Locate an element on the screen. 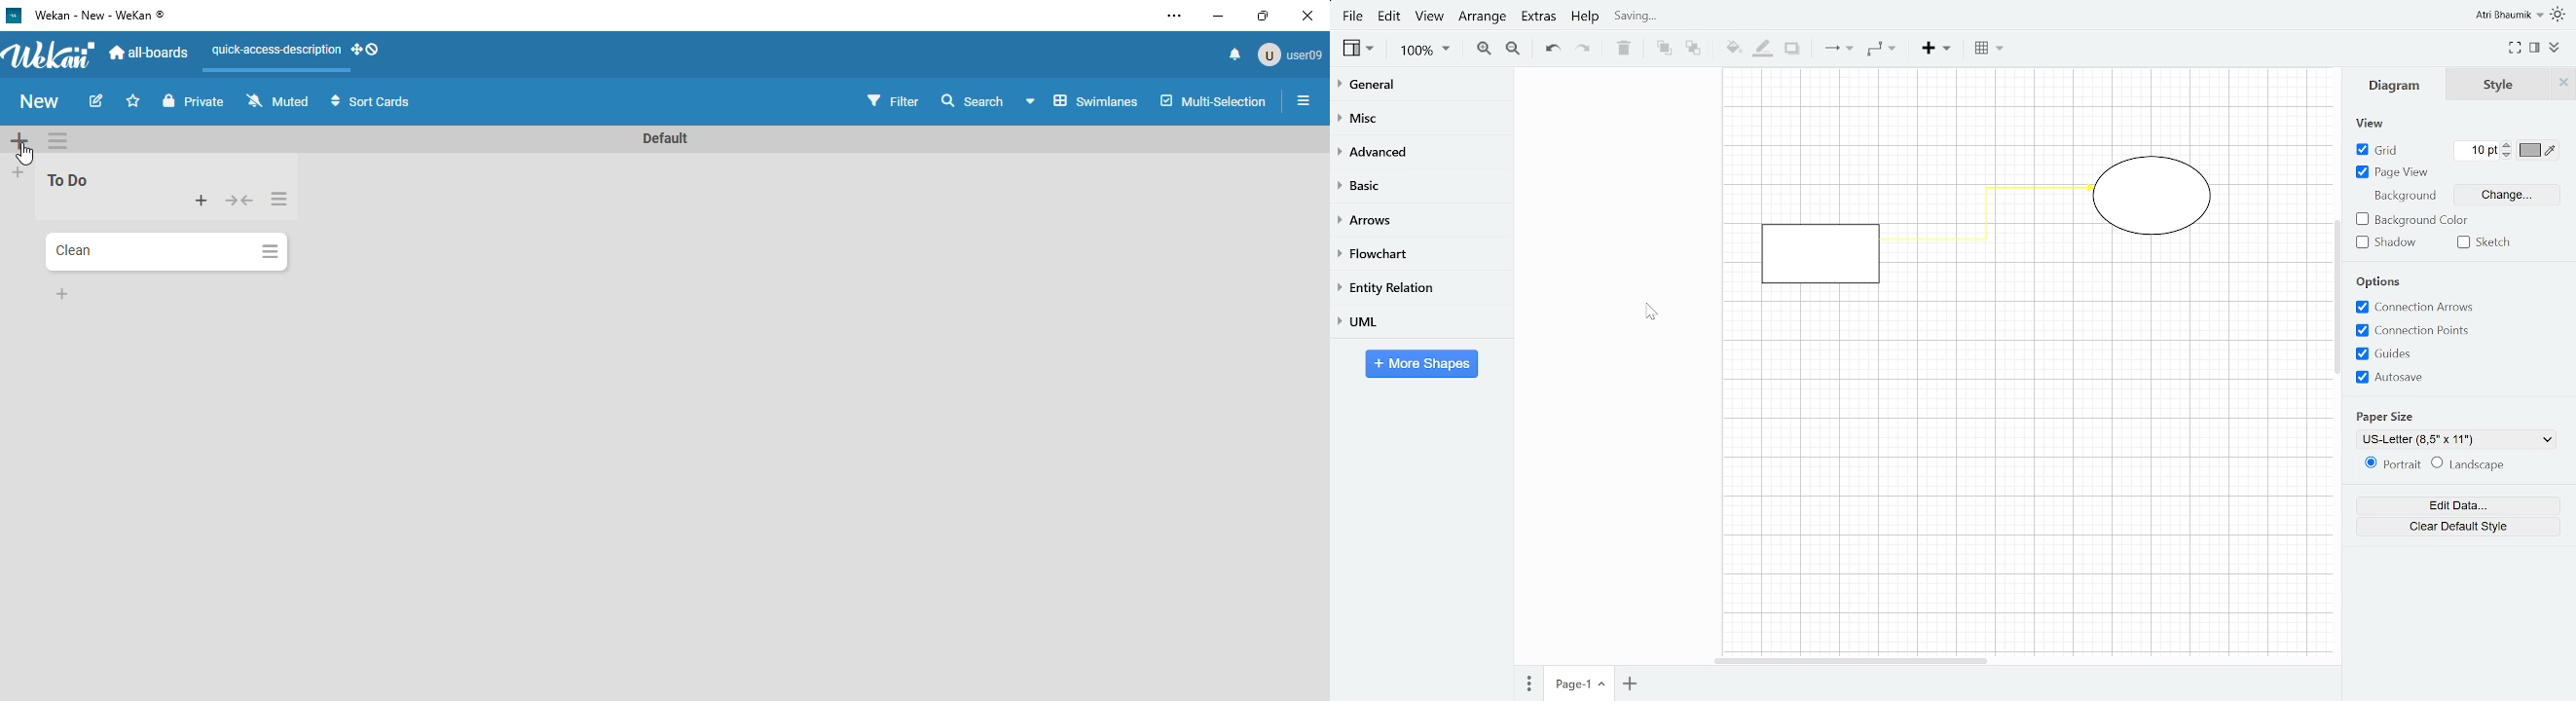 This screenshot has height=728, width=2576. View is located at coordinates (1431, 18).